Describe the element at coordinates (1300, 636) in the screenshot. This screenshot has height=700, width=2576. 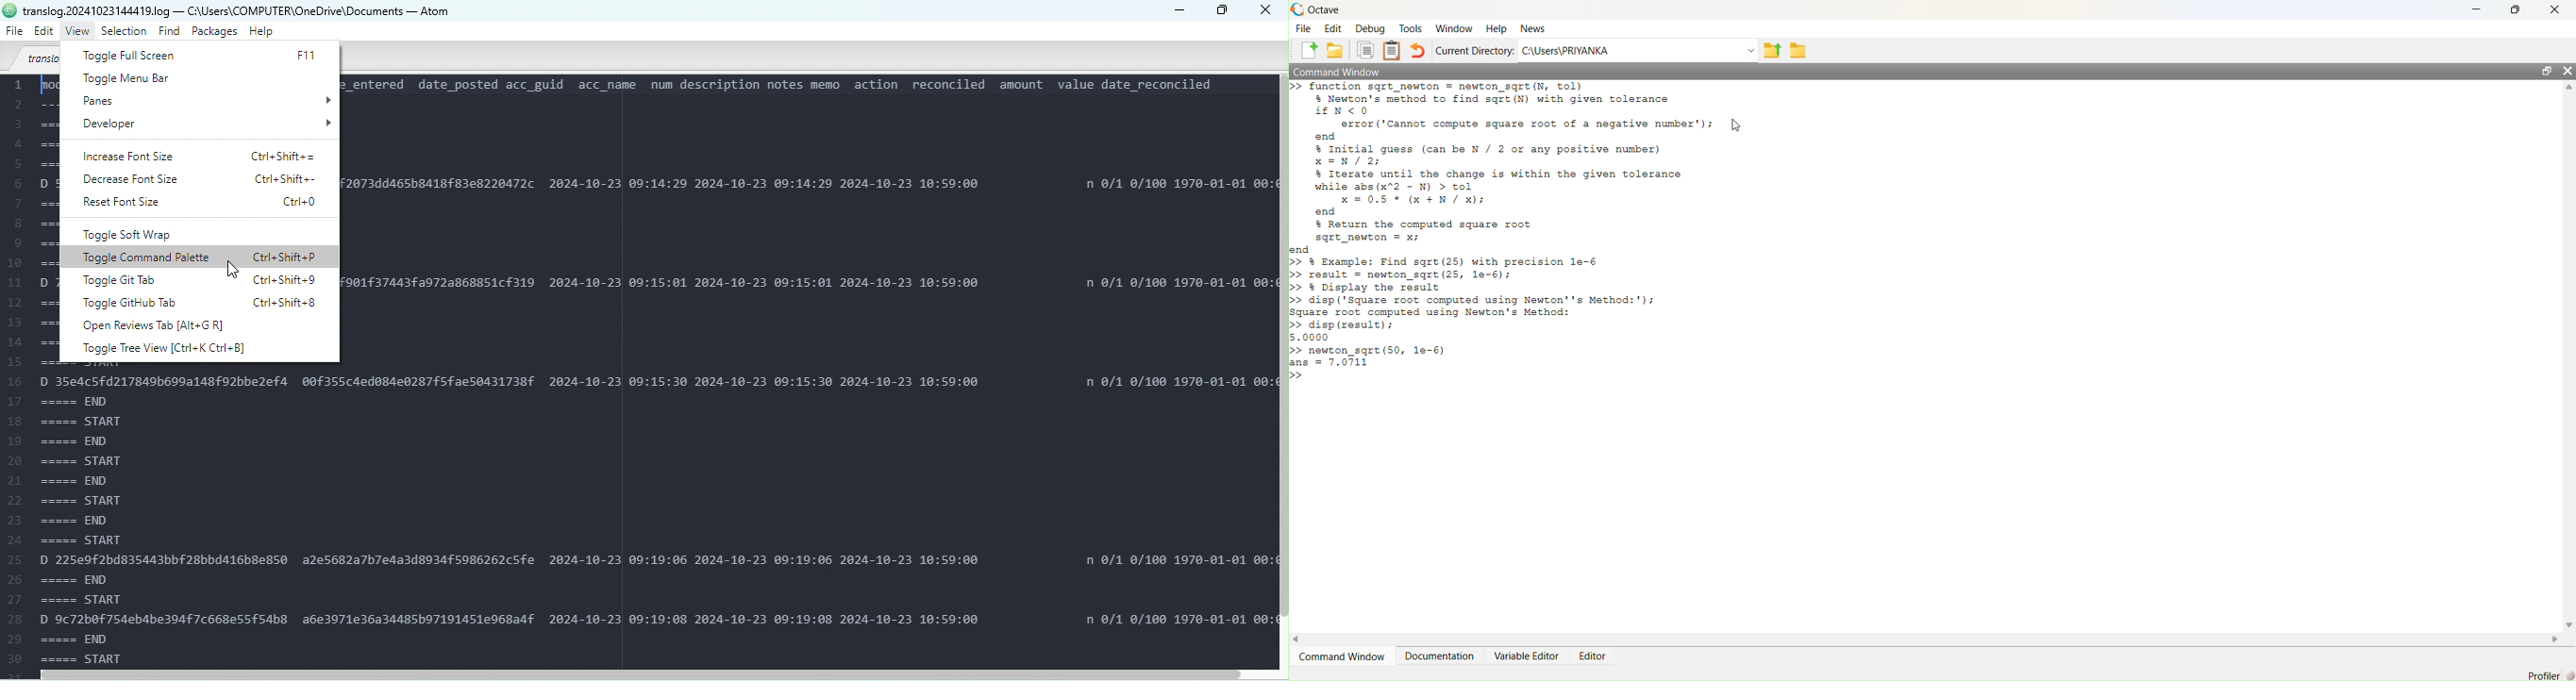
I see `Left` at that location.